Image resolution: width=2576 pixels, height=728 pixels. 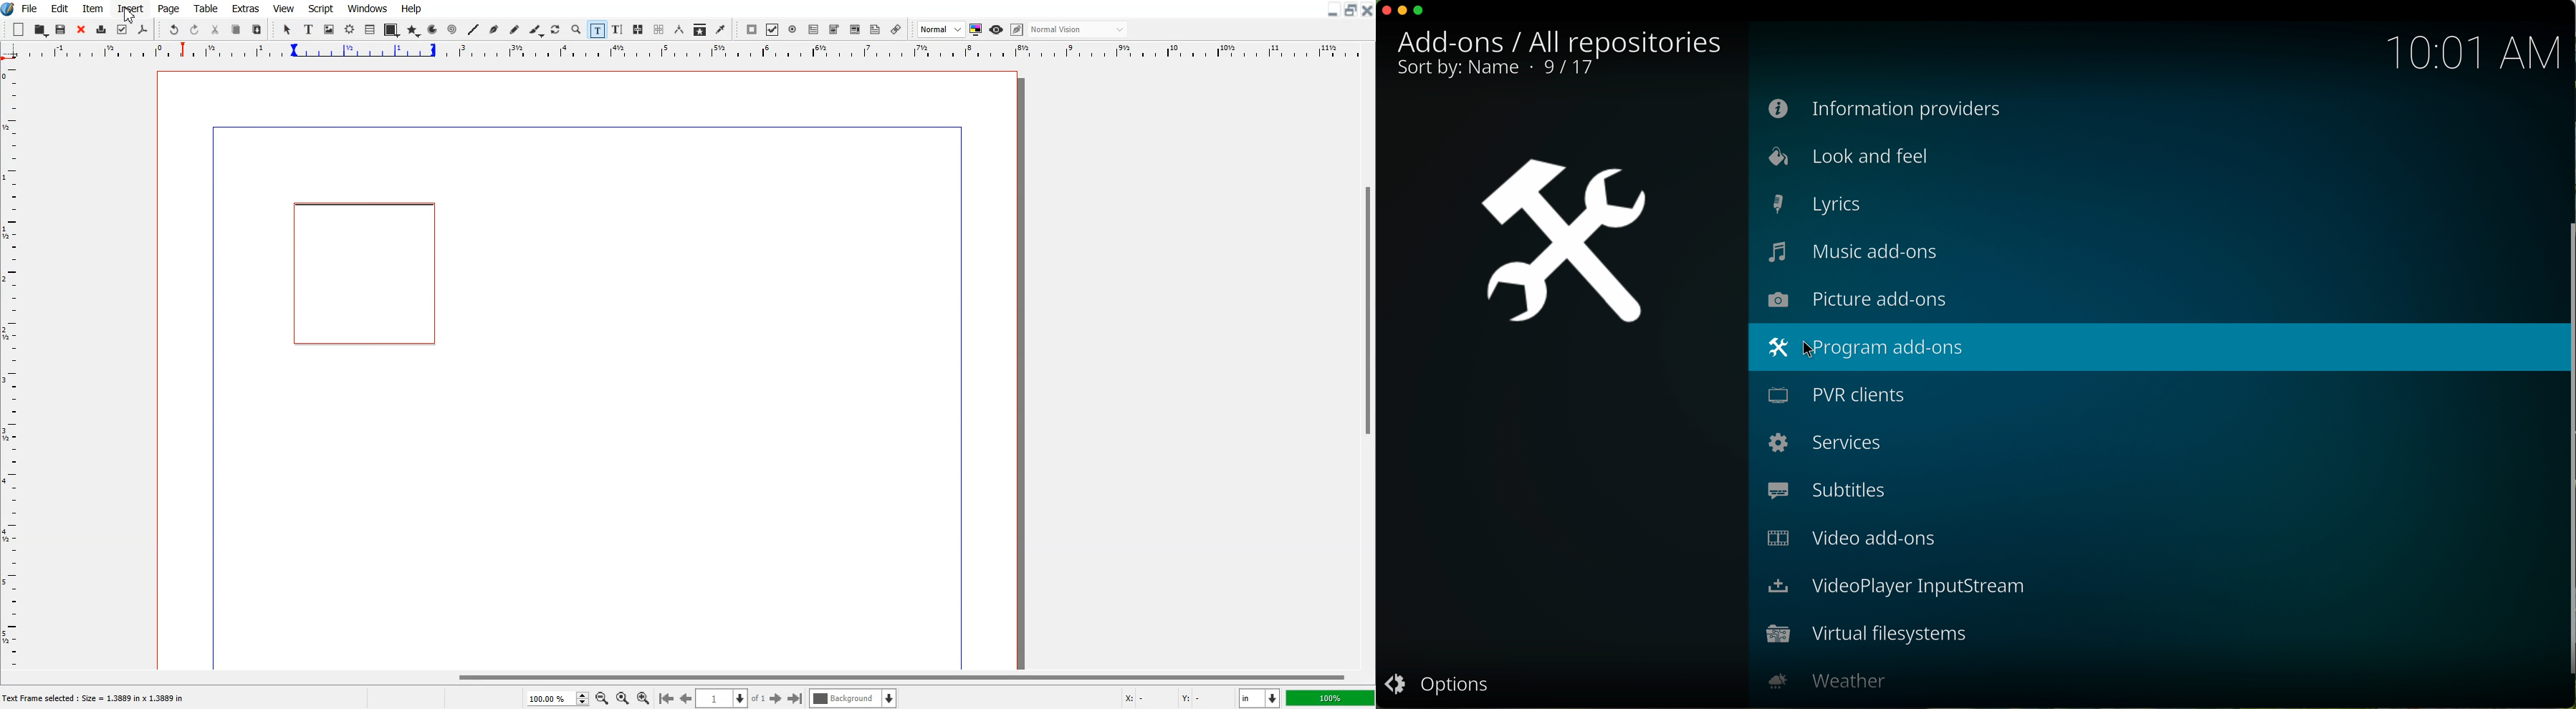 I want to click on Spiral, so click(x=451, y=30).